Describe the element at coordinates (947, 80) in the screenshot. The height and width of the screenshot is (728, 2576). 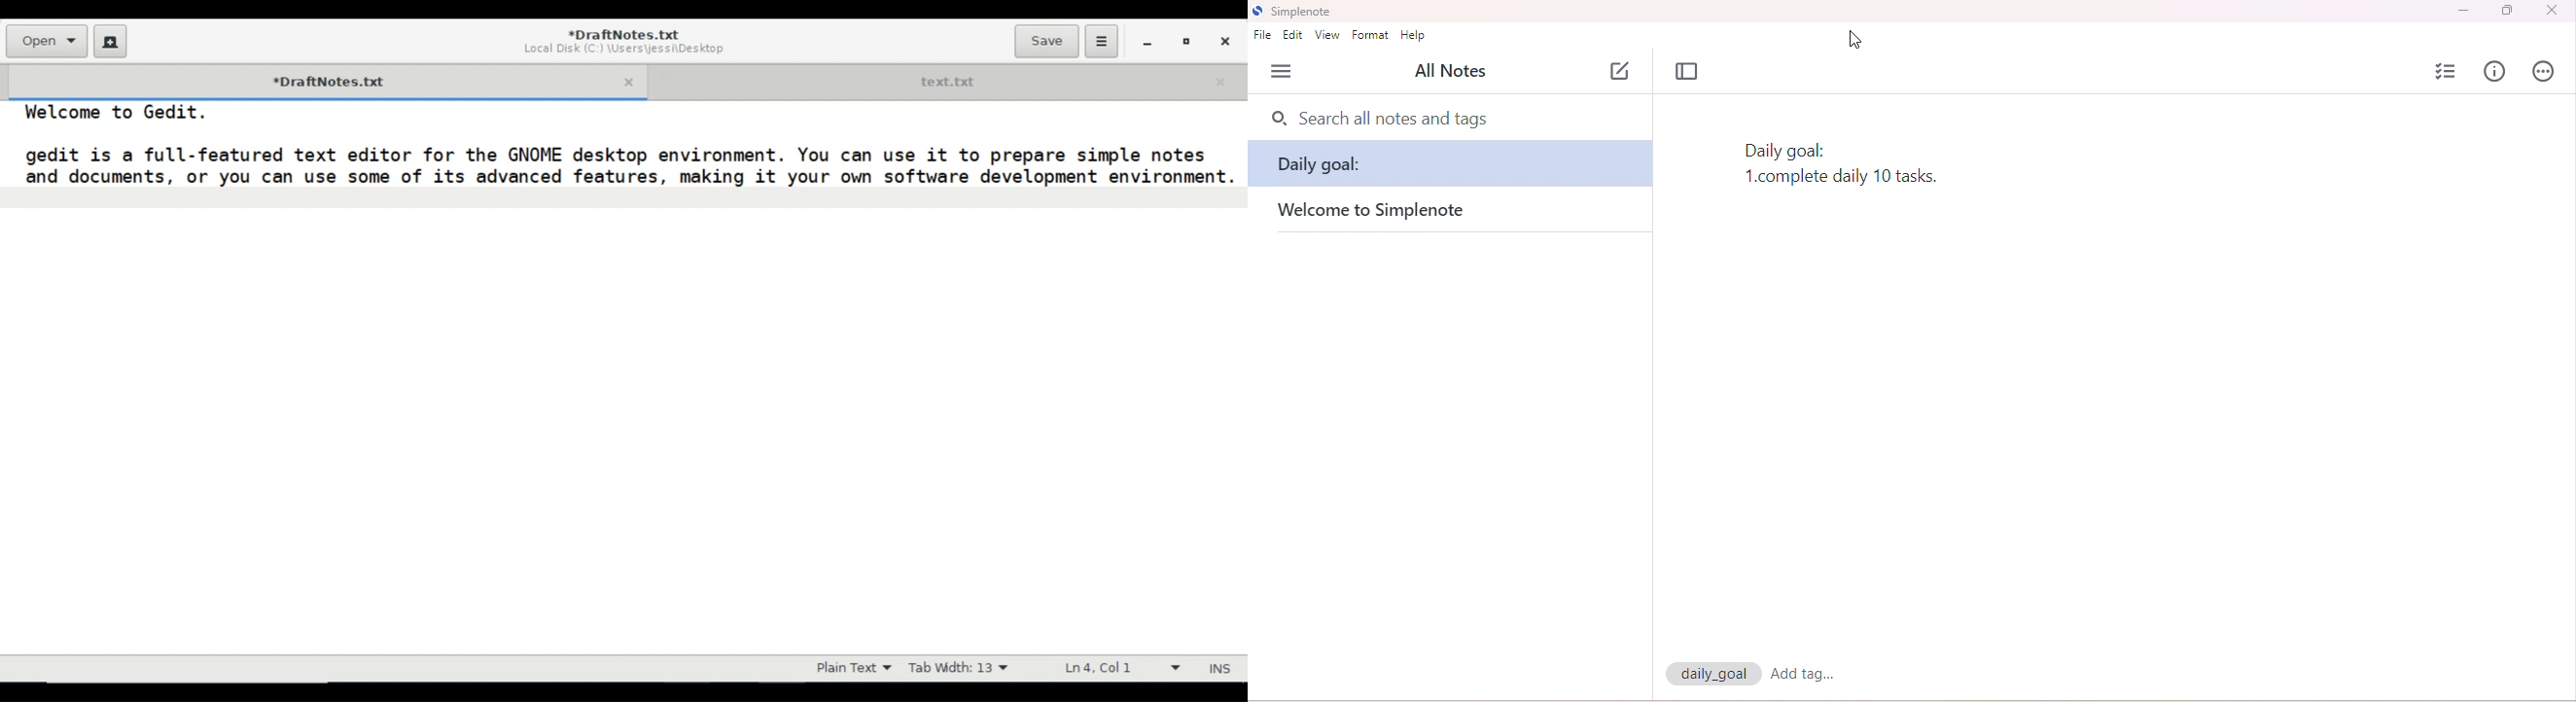
I see `Open Tab` at that location.